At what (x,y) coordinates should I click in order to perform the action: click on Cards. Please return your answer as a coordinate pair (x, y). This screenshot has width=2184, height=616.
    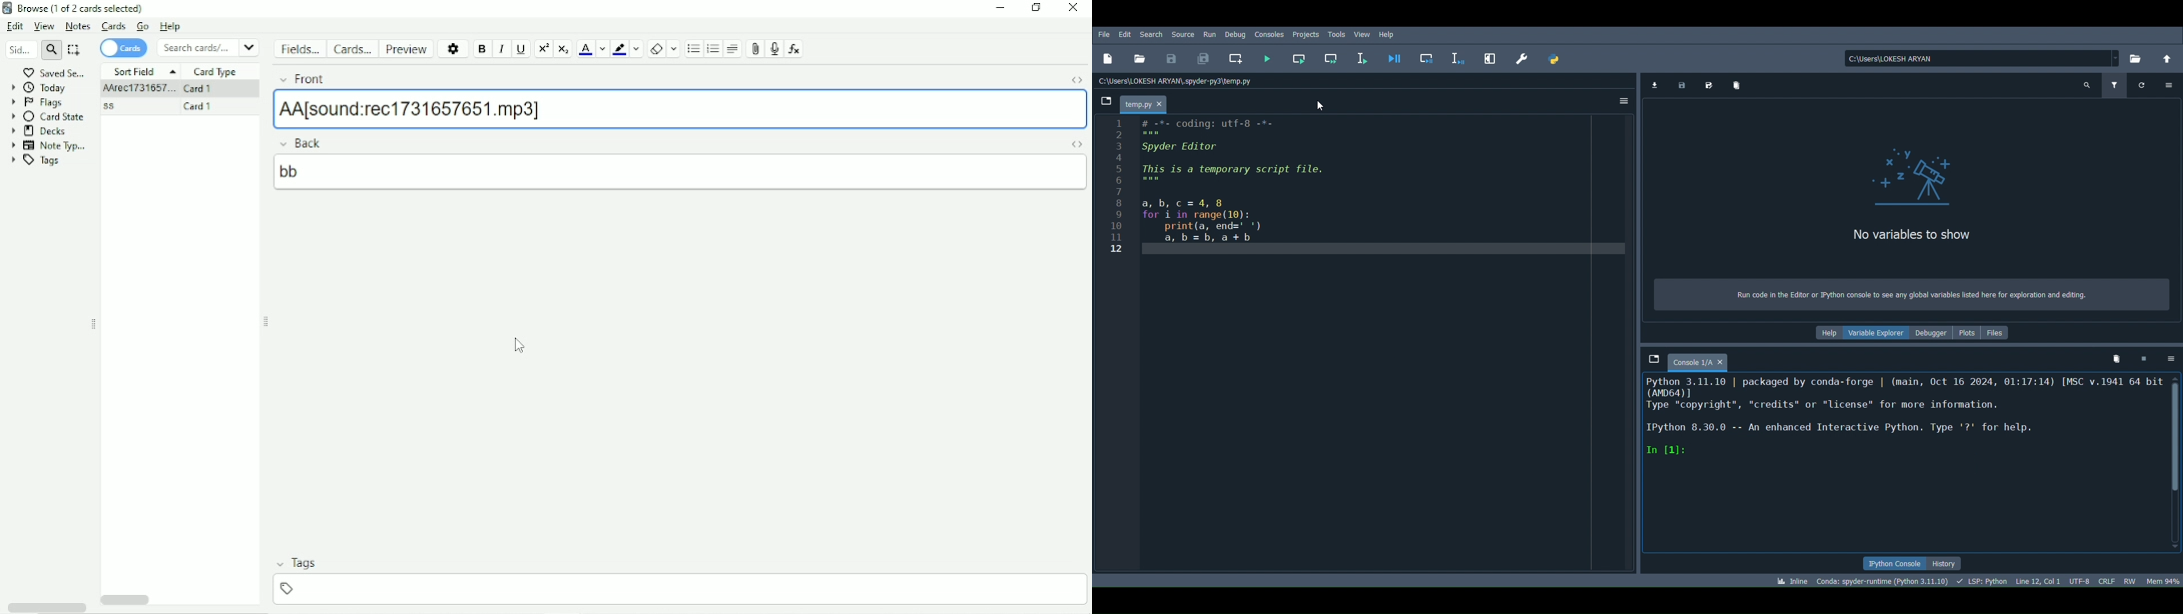
    Looking at the image, I should click on (123, 48).